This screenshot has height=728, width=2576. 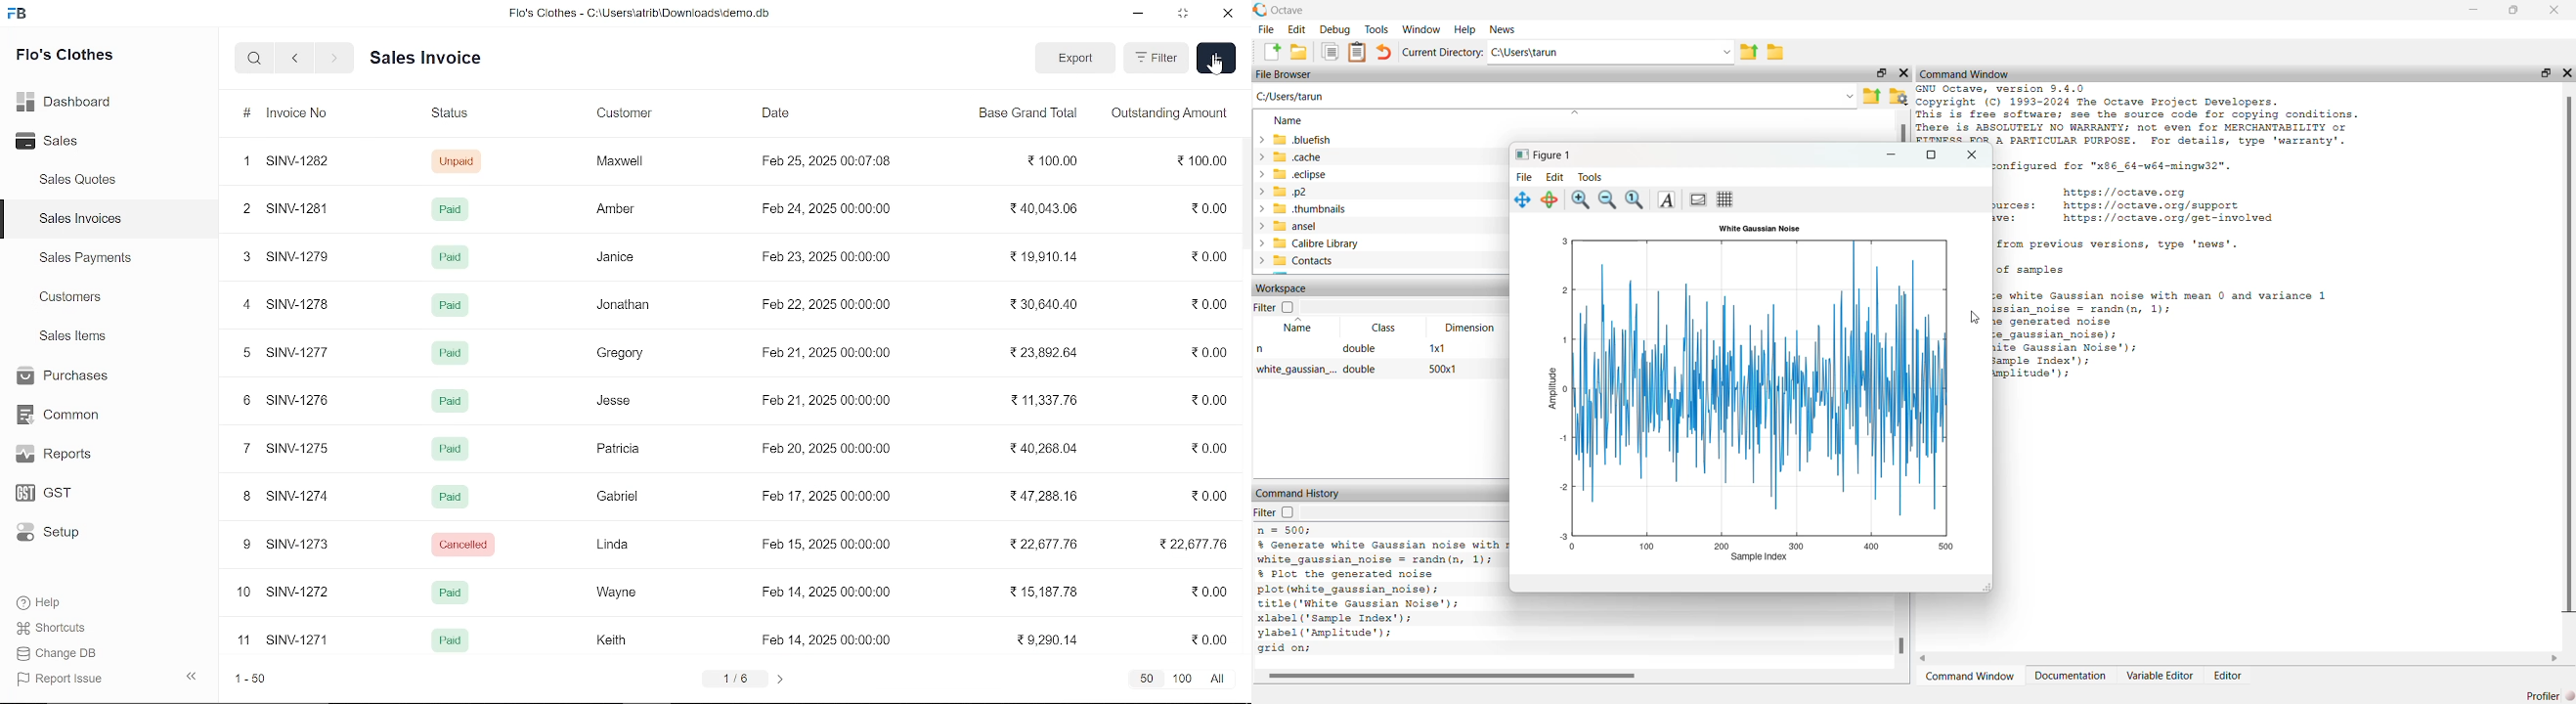 What do you see at coordinates (1523, 175) in the screenshot?
I see `File` at bounding box center [1523, 175].